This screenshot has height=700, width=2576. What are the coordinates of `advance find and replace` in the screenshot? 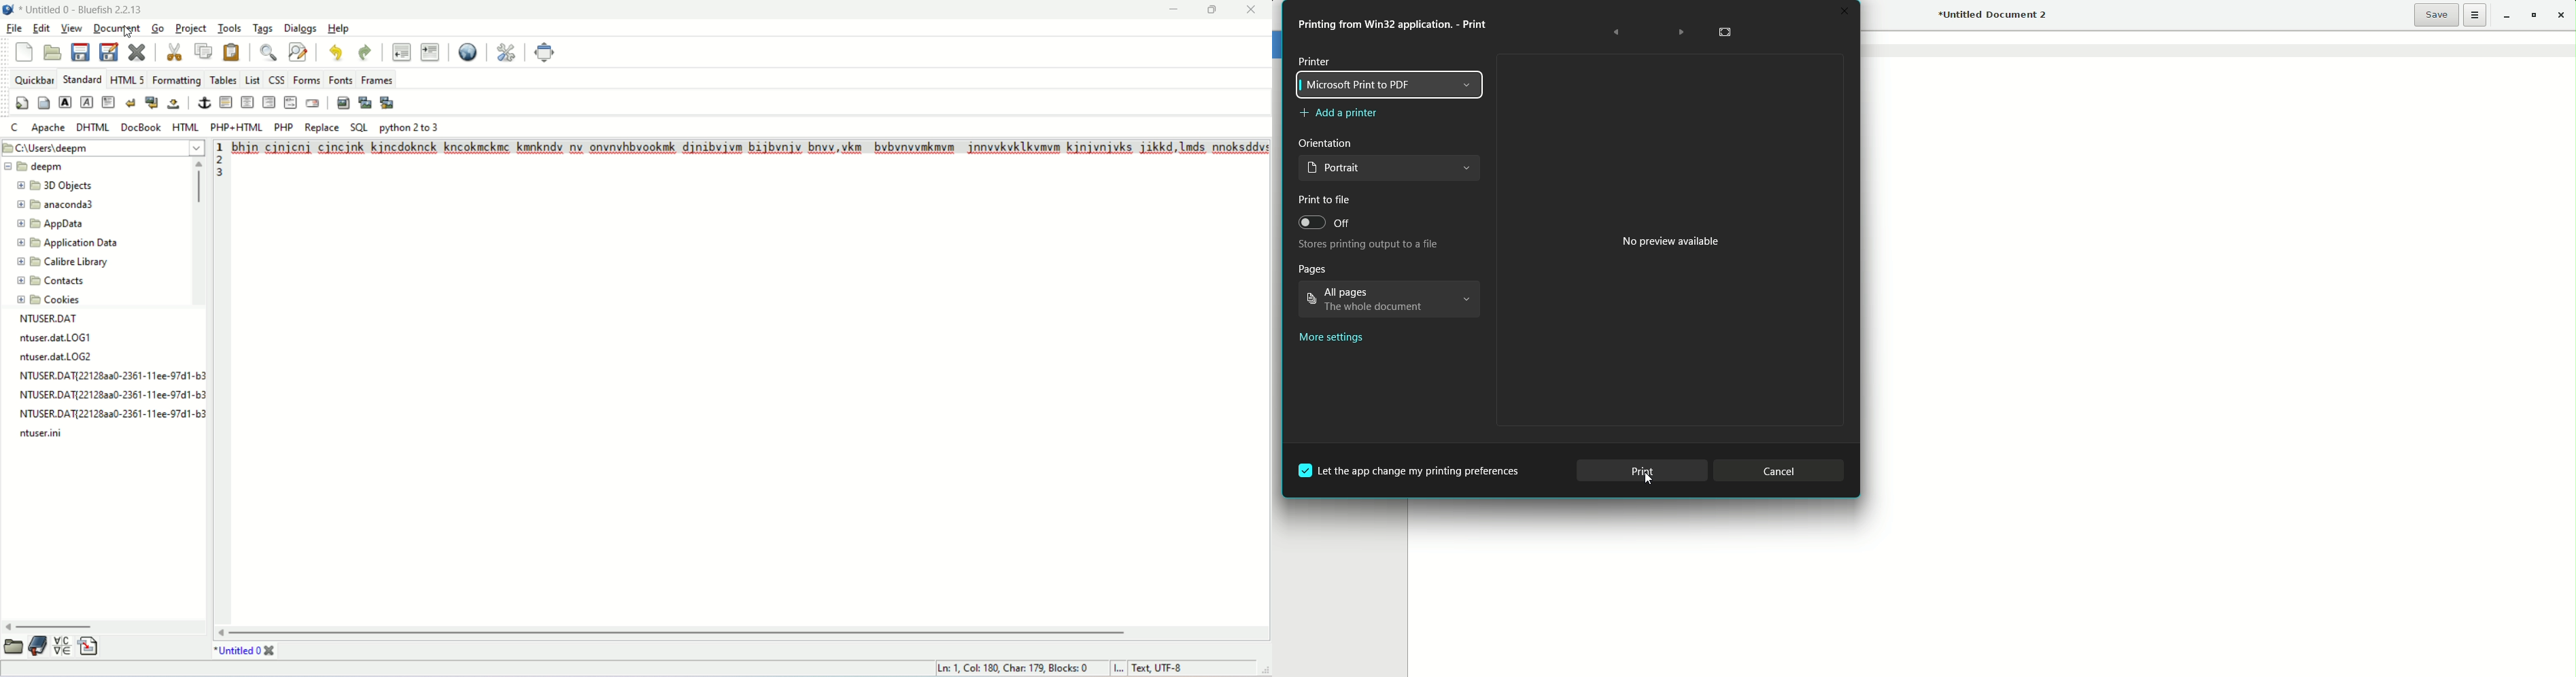 It's located at (299, 54).